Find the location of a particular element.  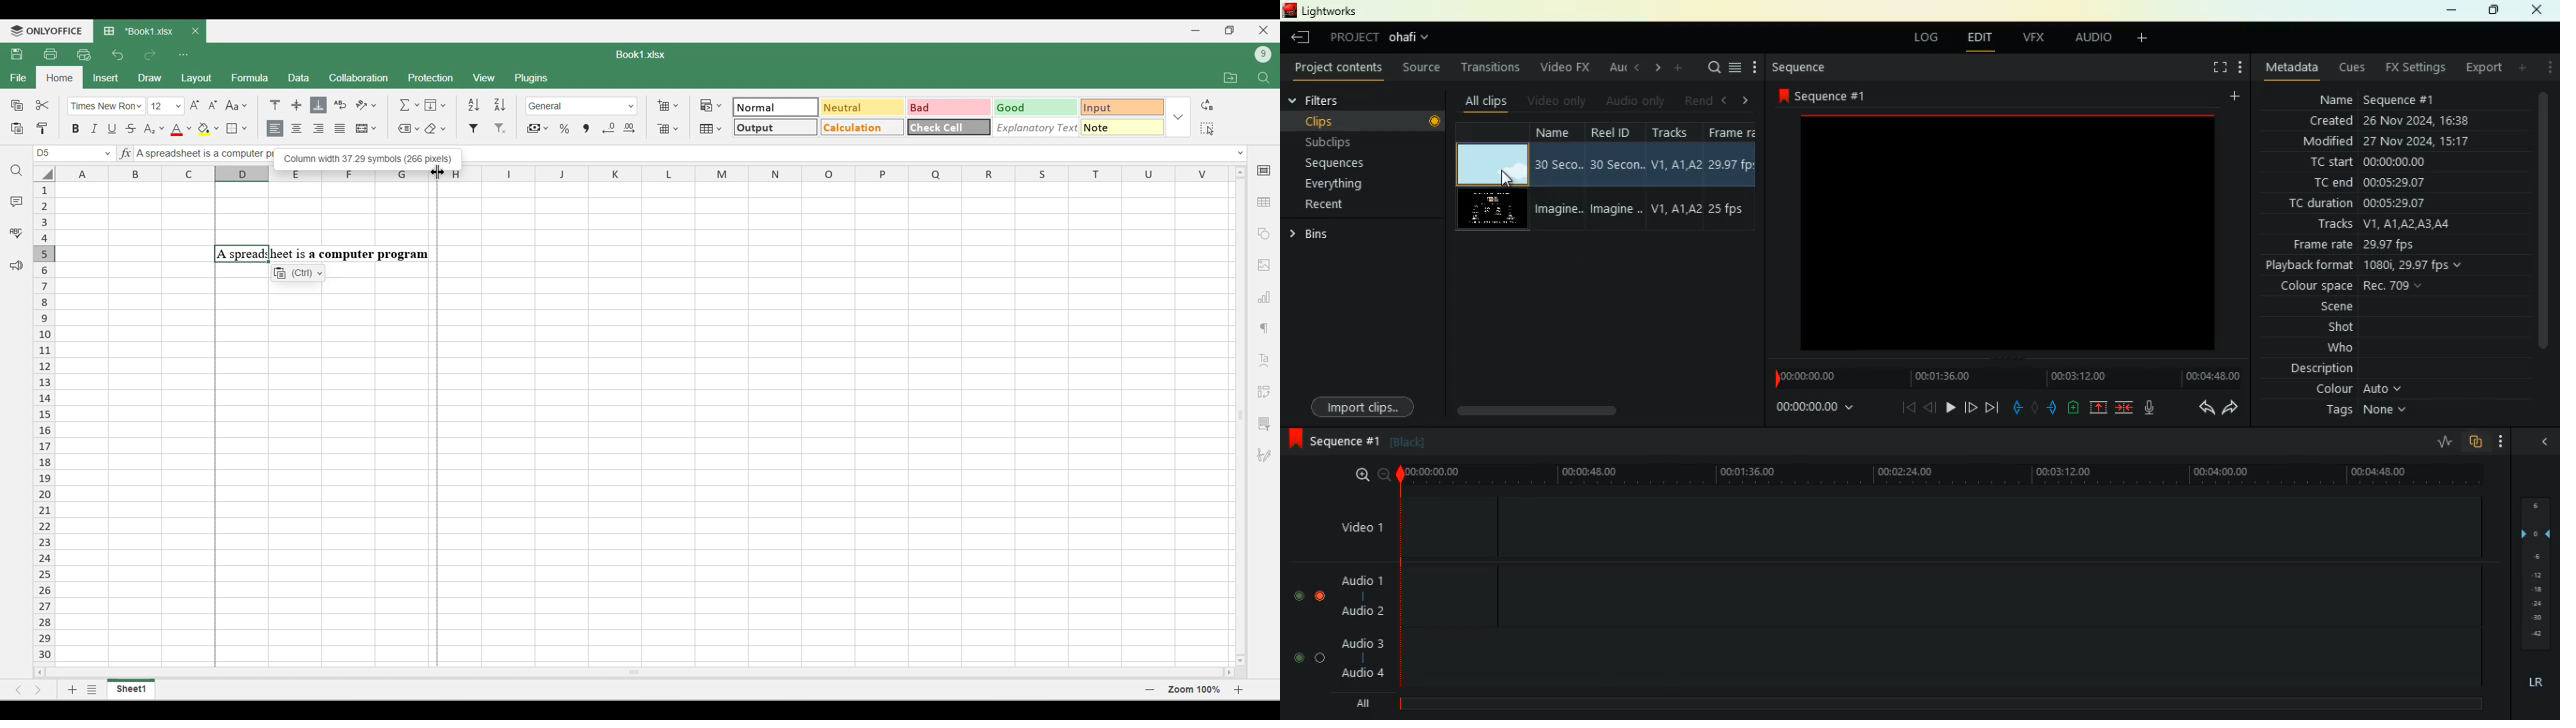

Alignment options is located at coordinates (307, 129).